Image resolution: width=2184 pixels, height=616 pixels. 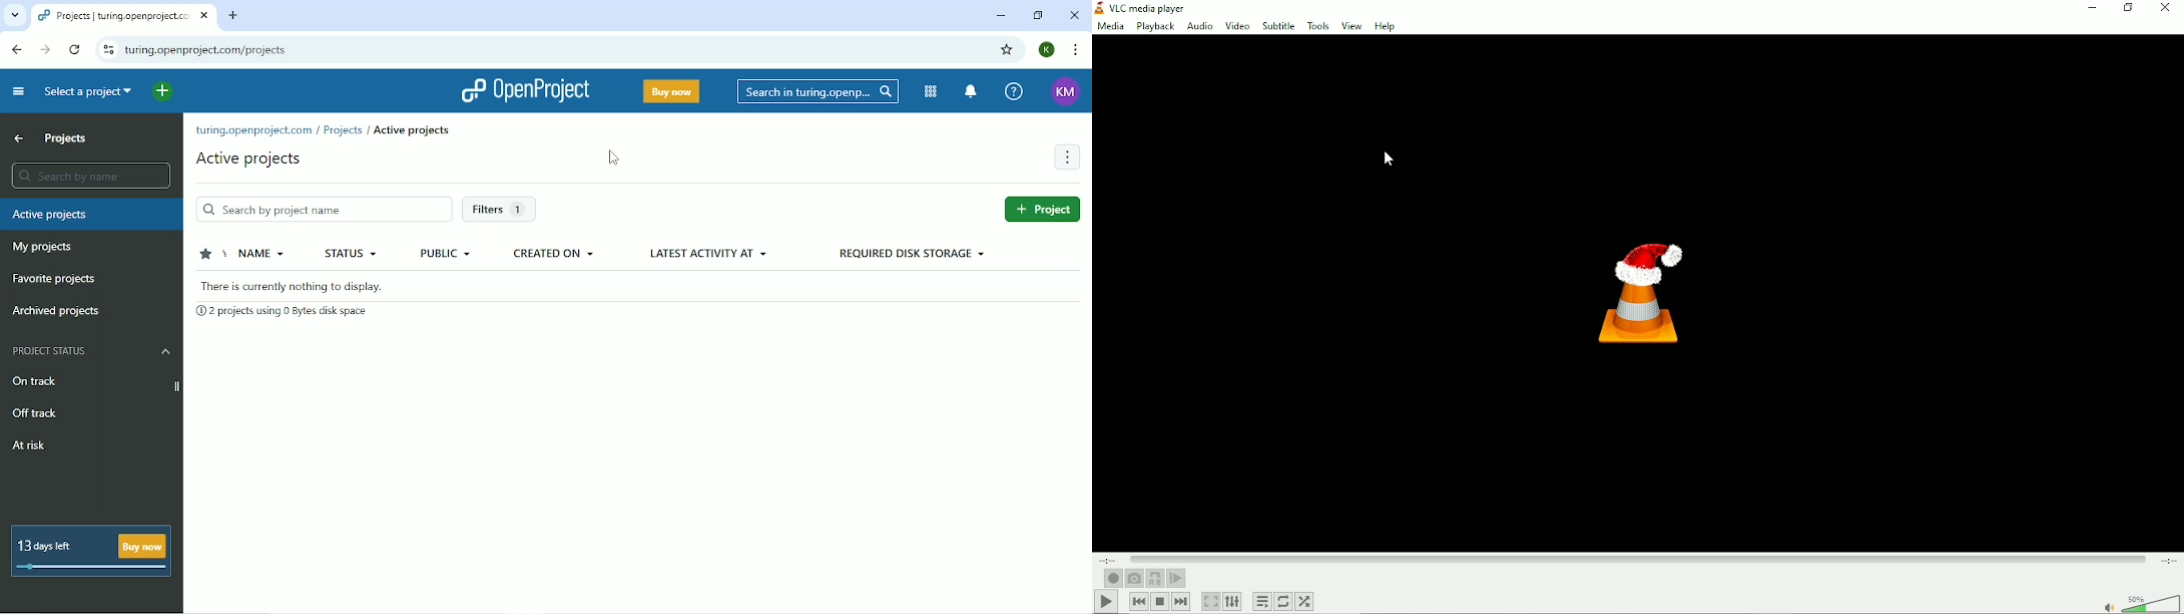 What do you see at coordinates (1100, 9) in the screenshot?
I see `vlc media player logo` at bounding box center [1100, 9].